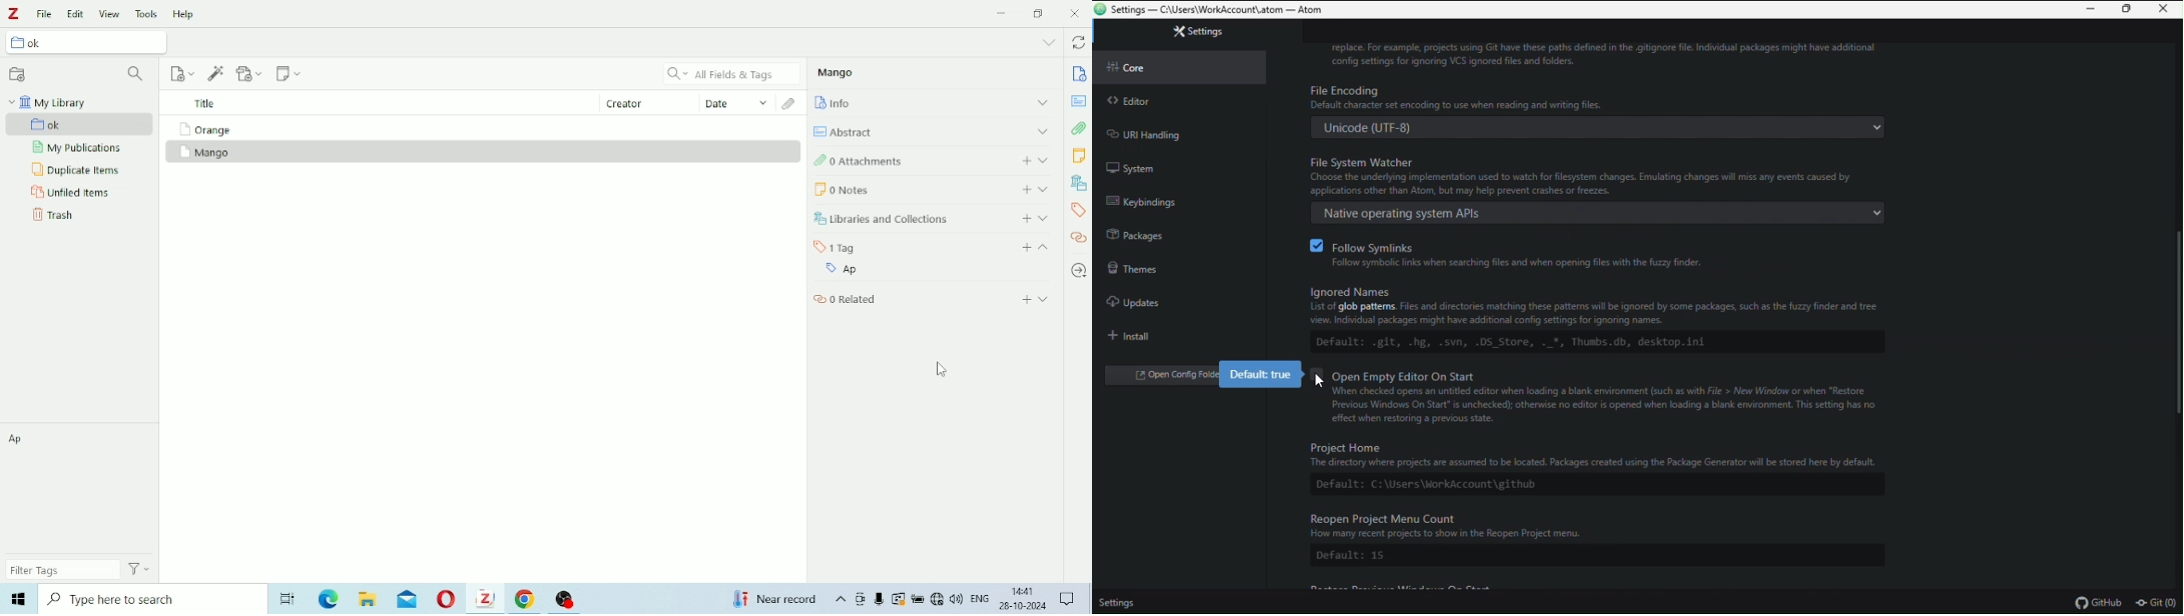 This screenshot has height=616, width=2184. What do you see at coordinates (290, 597) in the screenshot?
I see `Task View` at bounding box center [290, 597].